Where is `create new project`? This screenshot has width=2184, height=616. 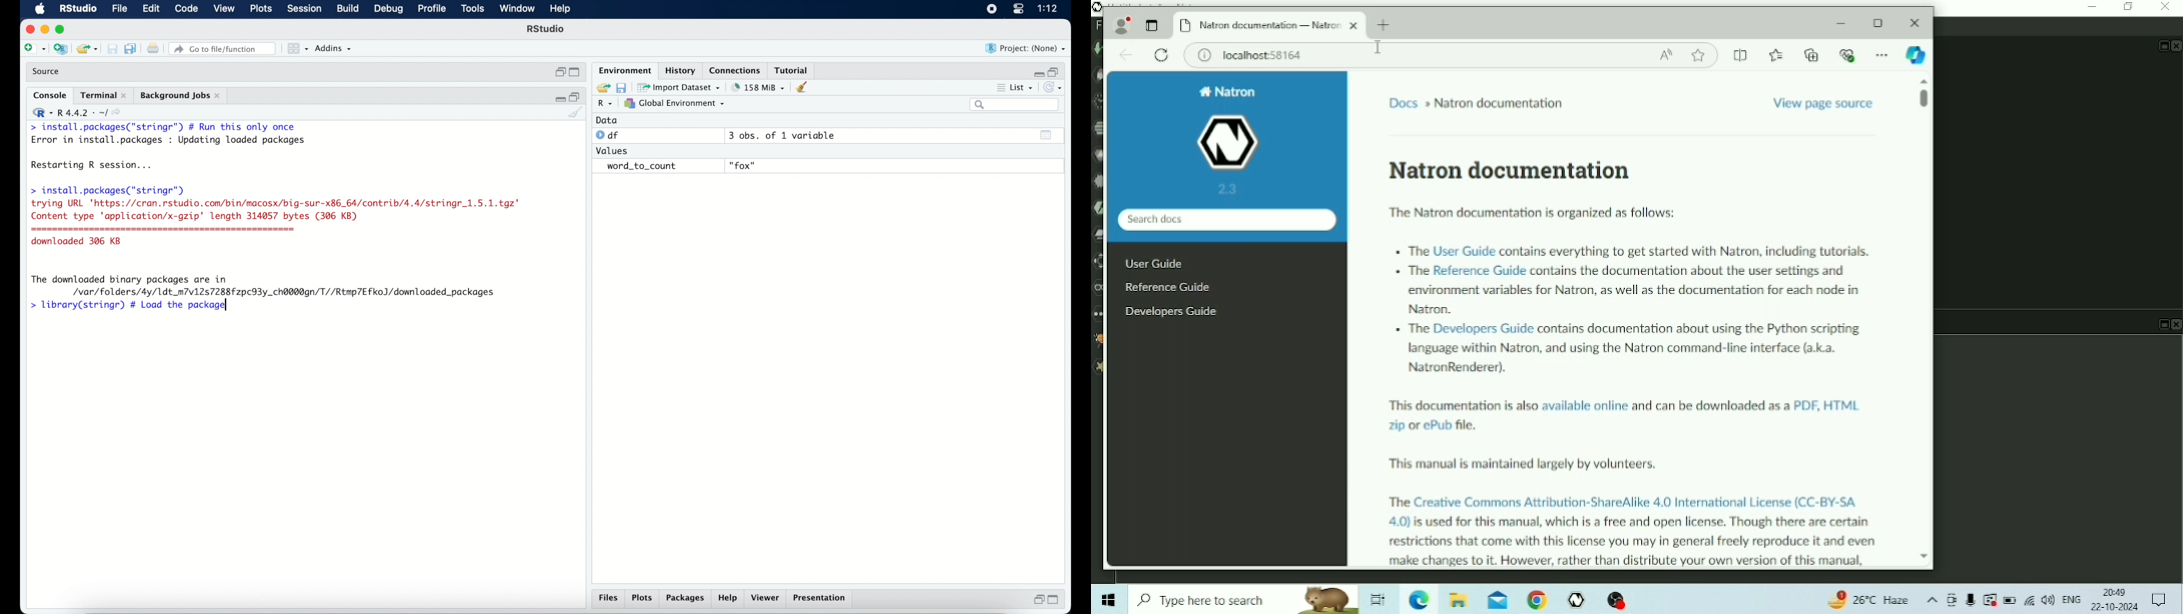
create new project is located at coordinates (60, 49).